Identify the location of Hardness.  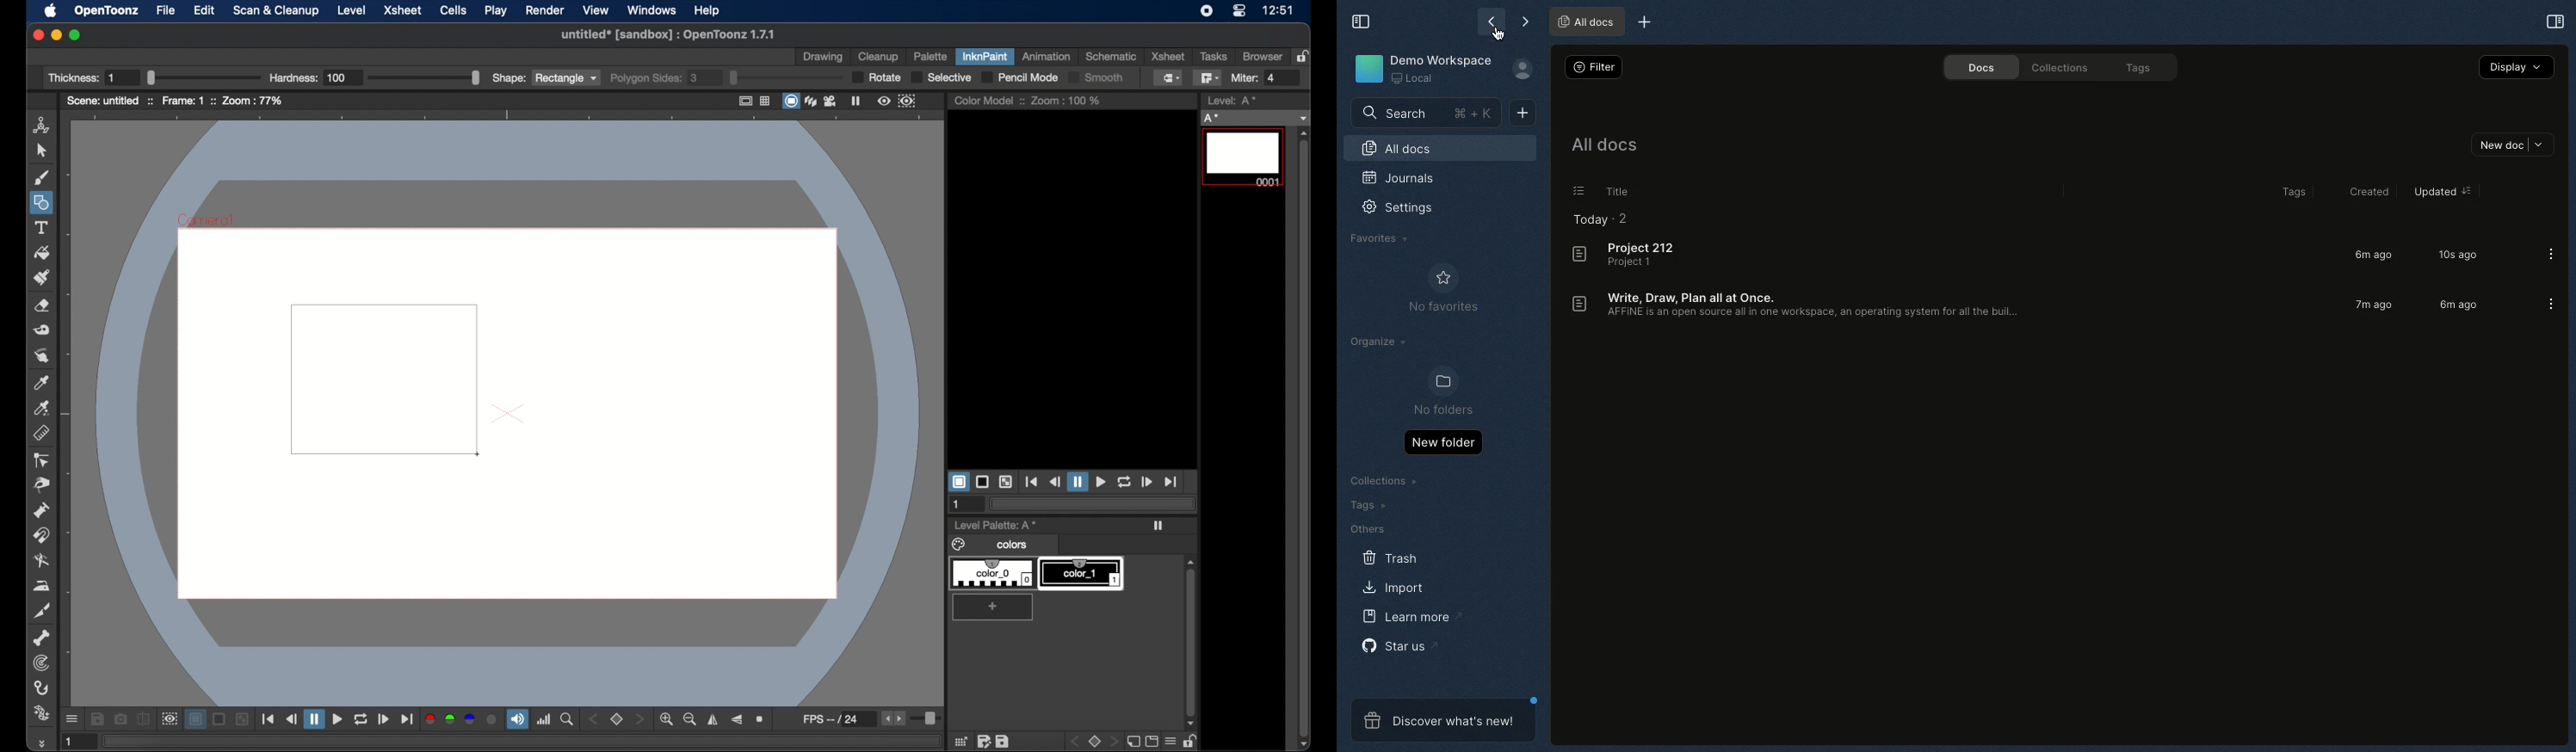
(374, 77).